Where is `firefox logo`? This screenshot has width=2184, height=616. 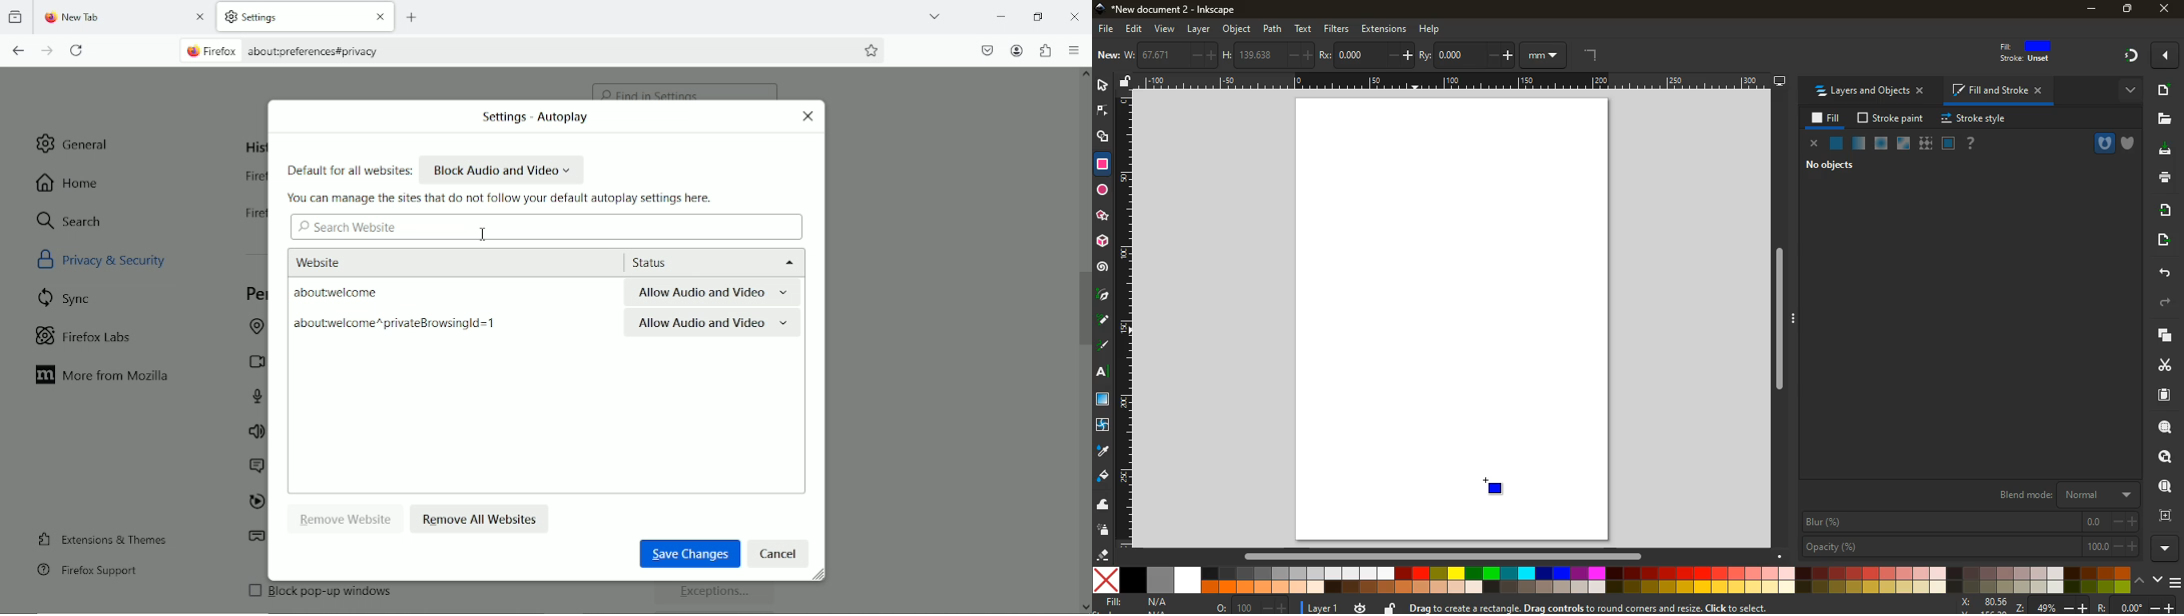
firefox logo is located at coordinates (48, 19).